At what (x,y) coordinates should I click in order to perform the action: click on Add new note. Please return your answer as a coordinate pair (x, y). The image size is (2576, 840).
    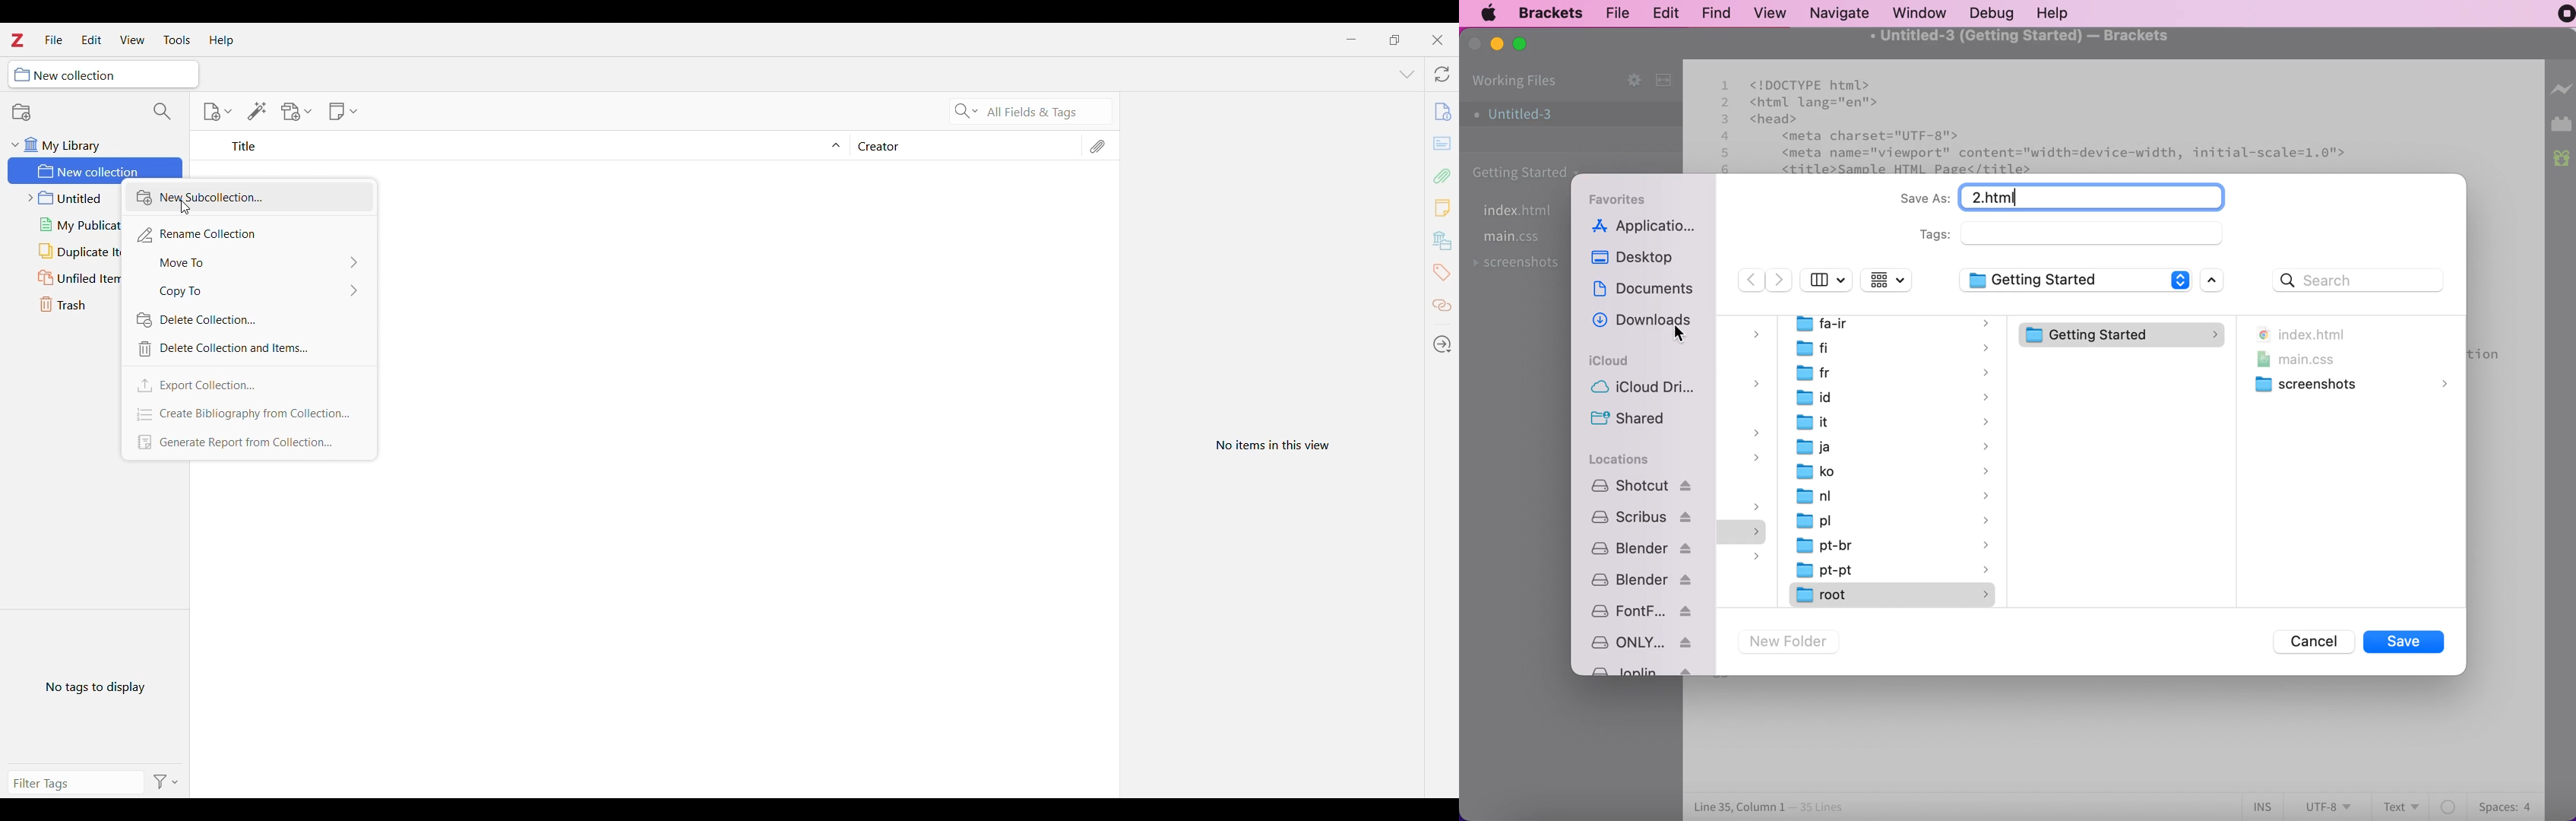
    Looking at the image, I should click on (1441, 208).